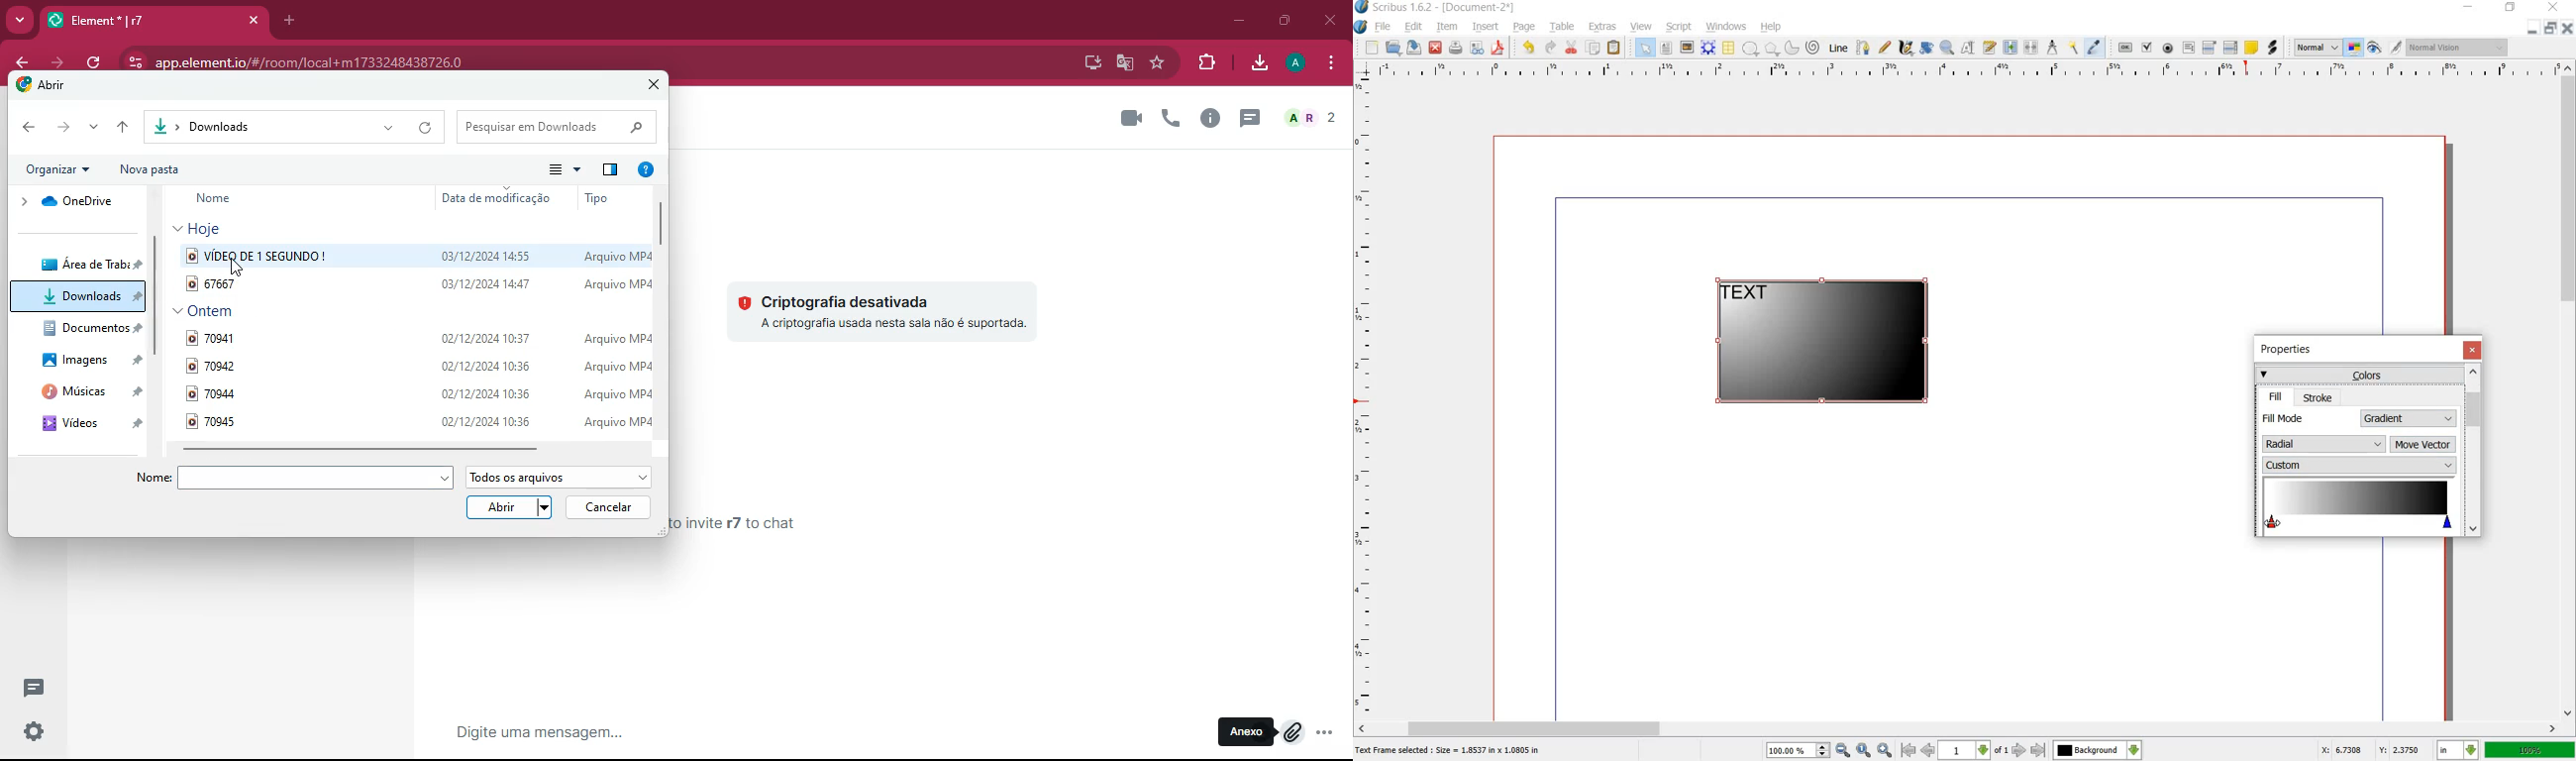 The image size is (2576, 784). Describe the element at coordinates (363, 447) in the screenshot. I see `horizontal scroll bar` at that location.